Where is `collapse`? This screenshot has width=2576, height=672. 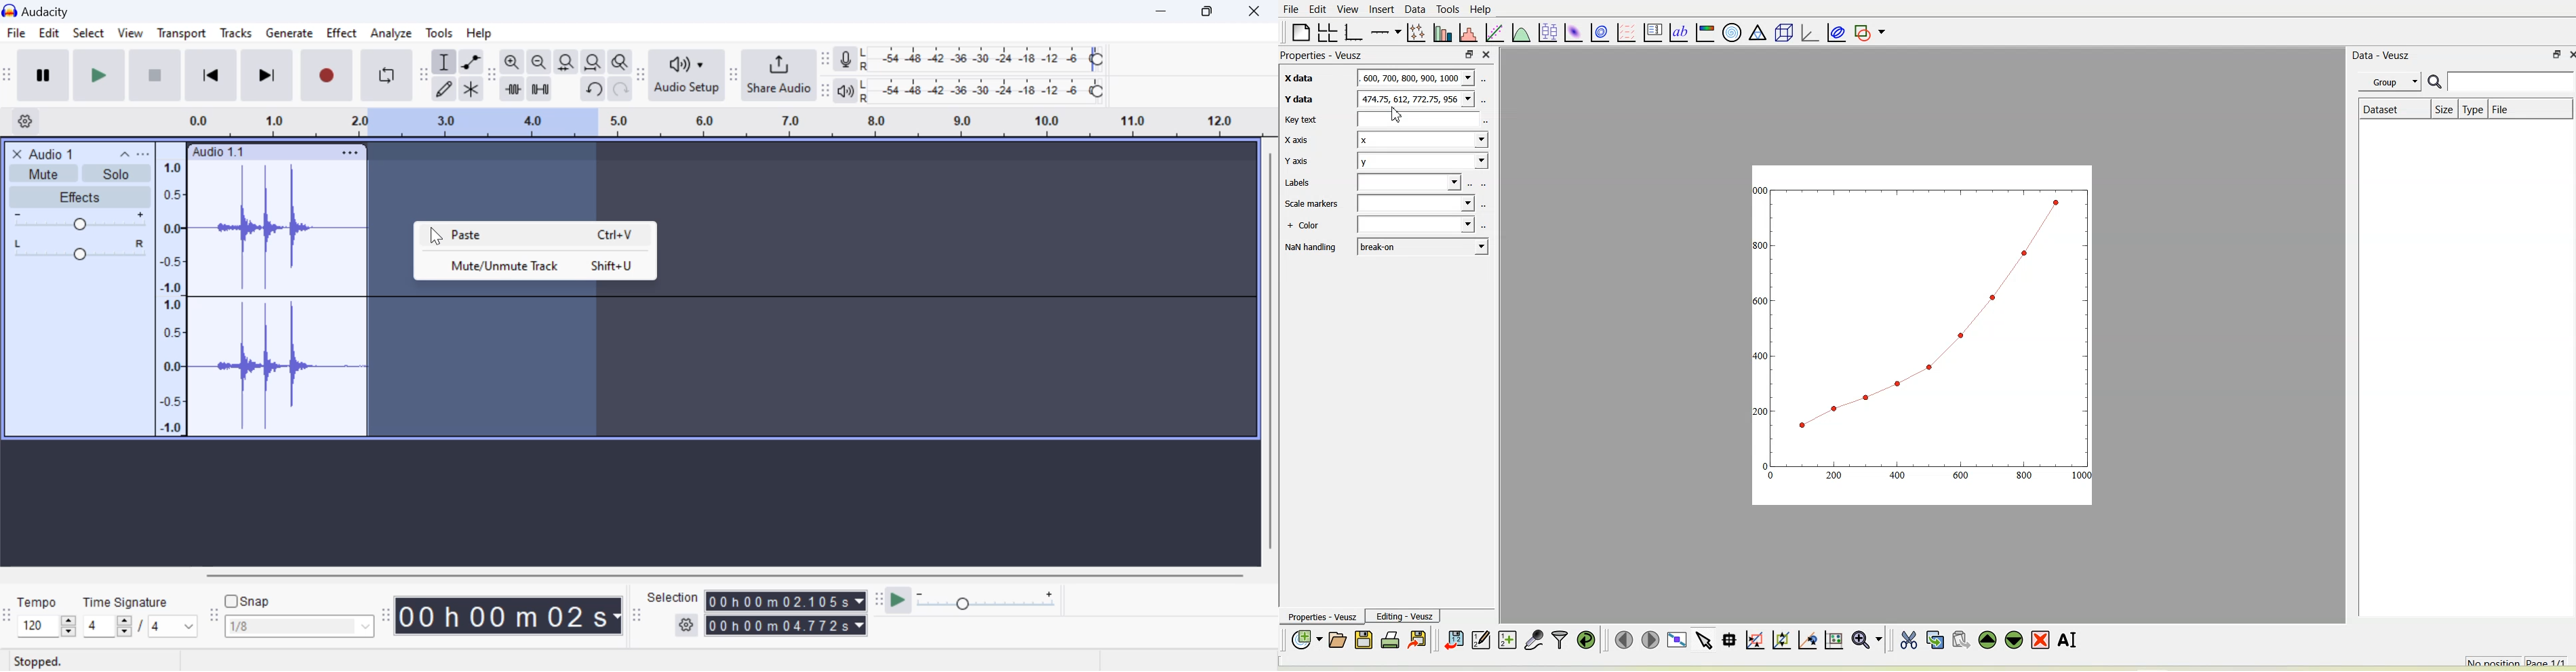
collapse is located at coordinates (123, 153).